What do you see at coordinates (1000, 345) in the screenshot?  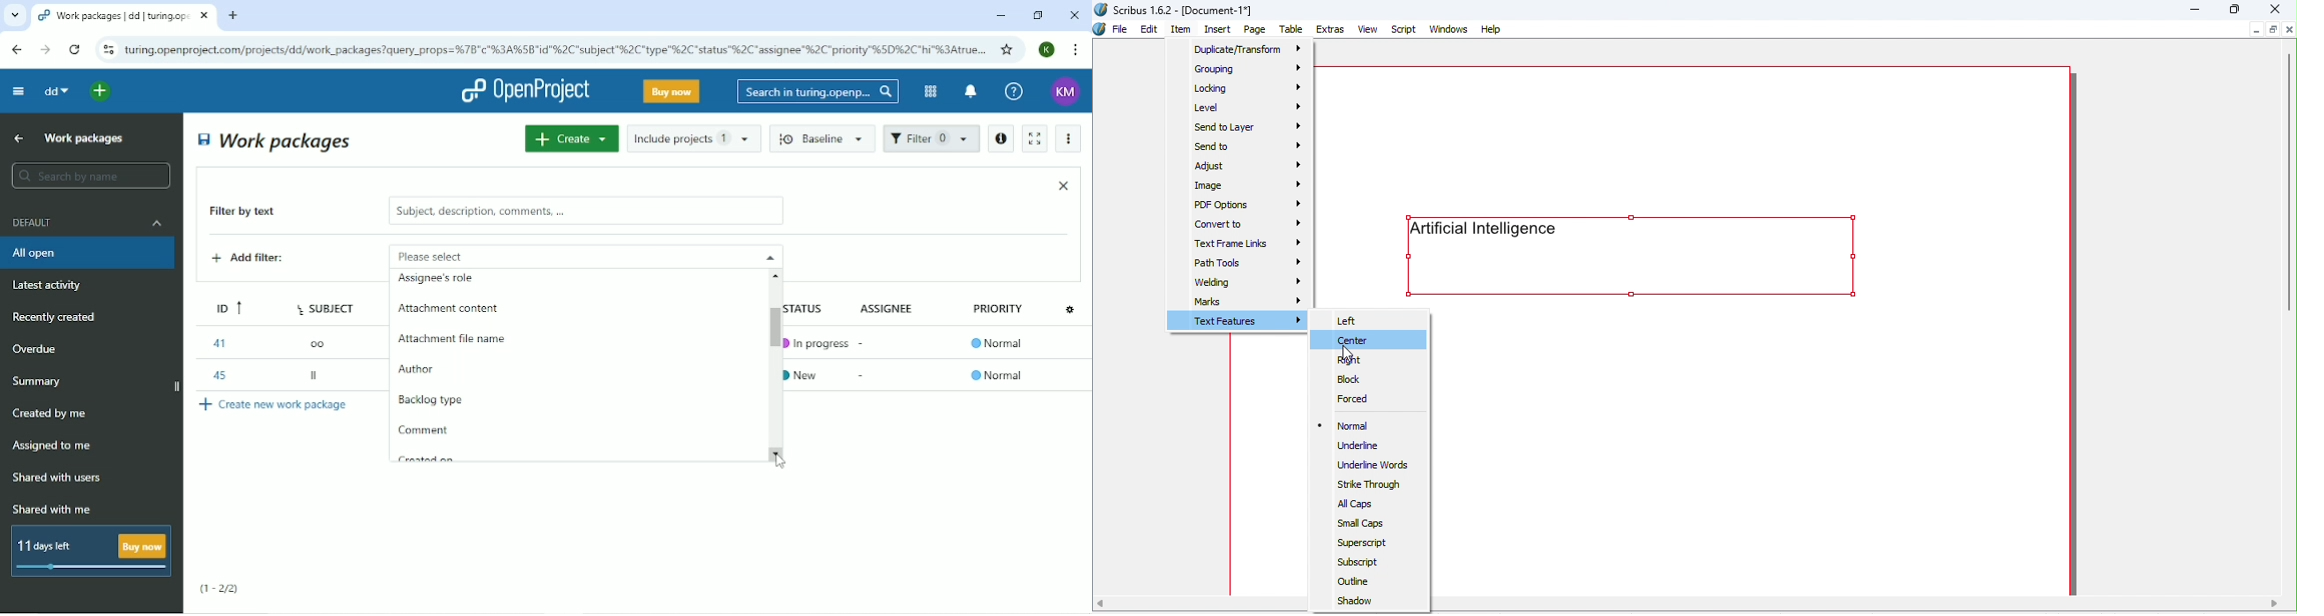 I see `Normal` at bounding box center [1000, 345].